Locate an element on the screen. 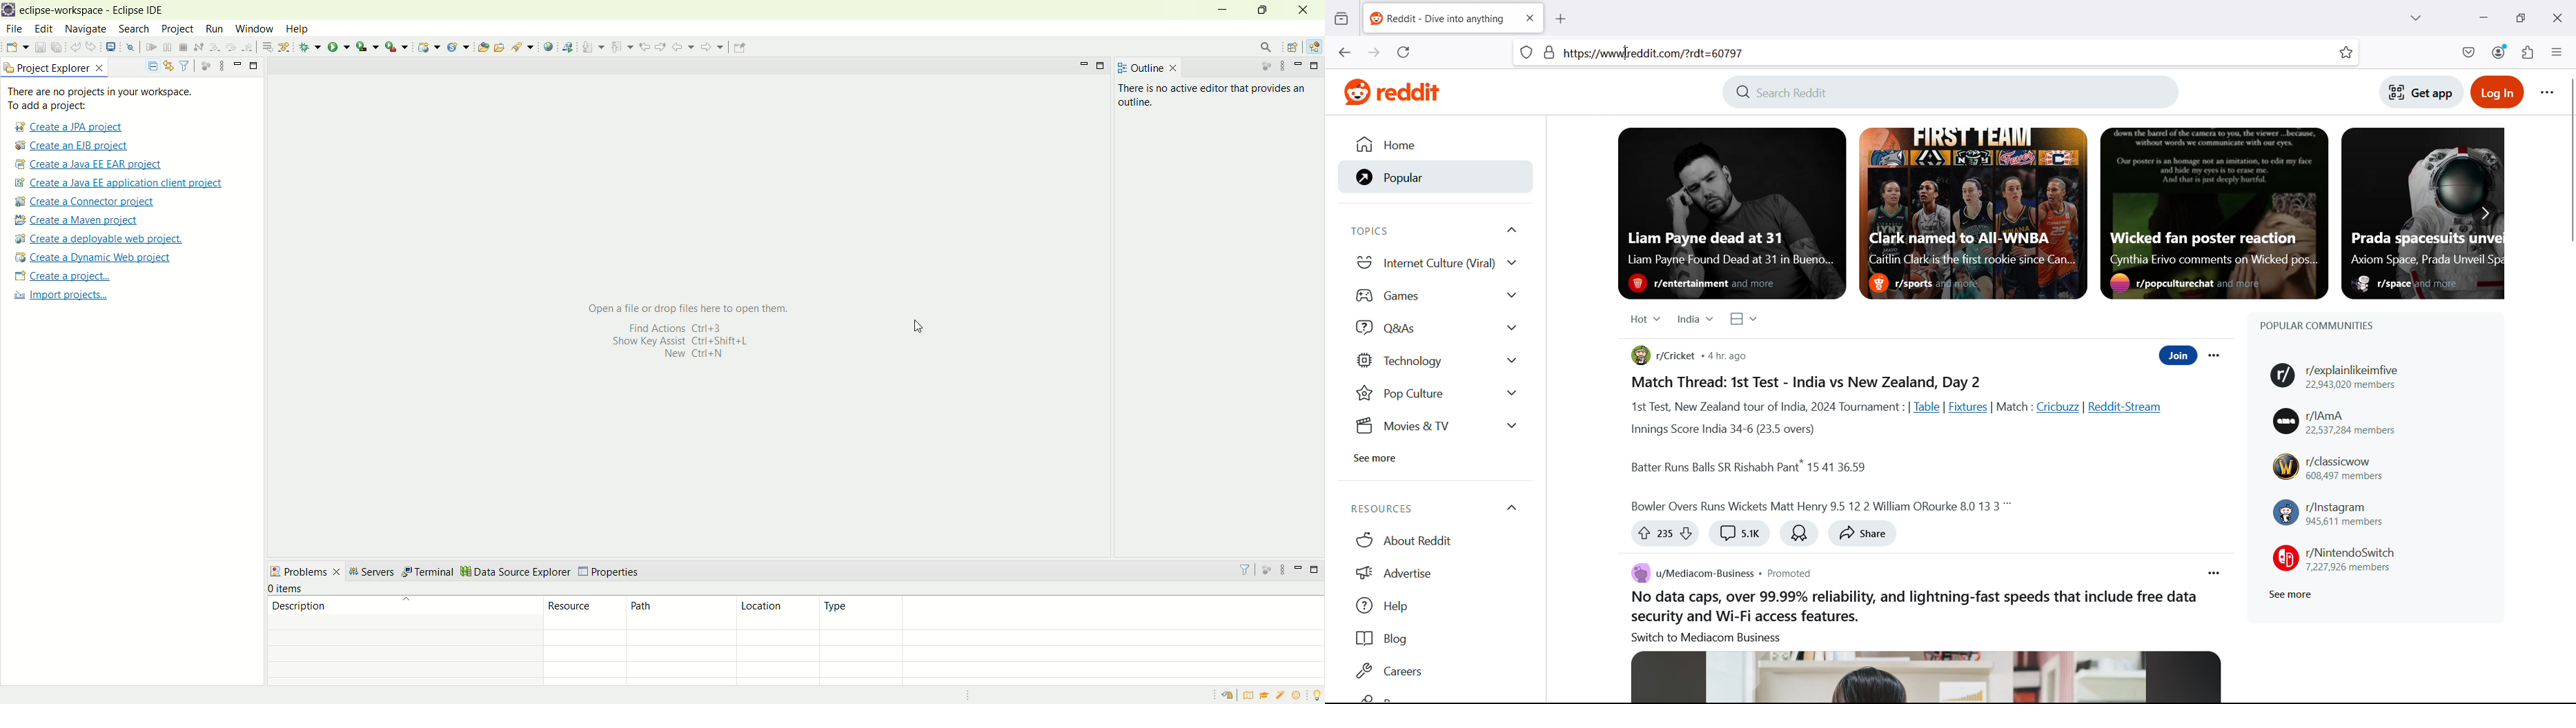 This screenshot has height=728, width=2576. go back one page is located at coordinates (1344, 51).